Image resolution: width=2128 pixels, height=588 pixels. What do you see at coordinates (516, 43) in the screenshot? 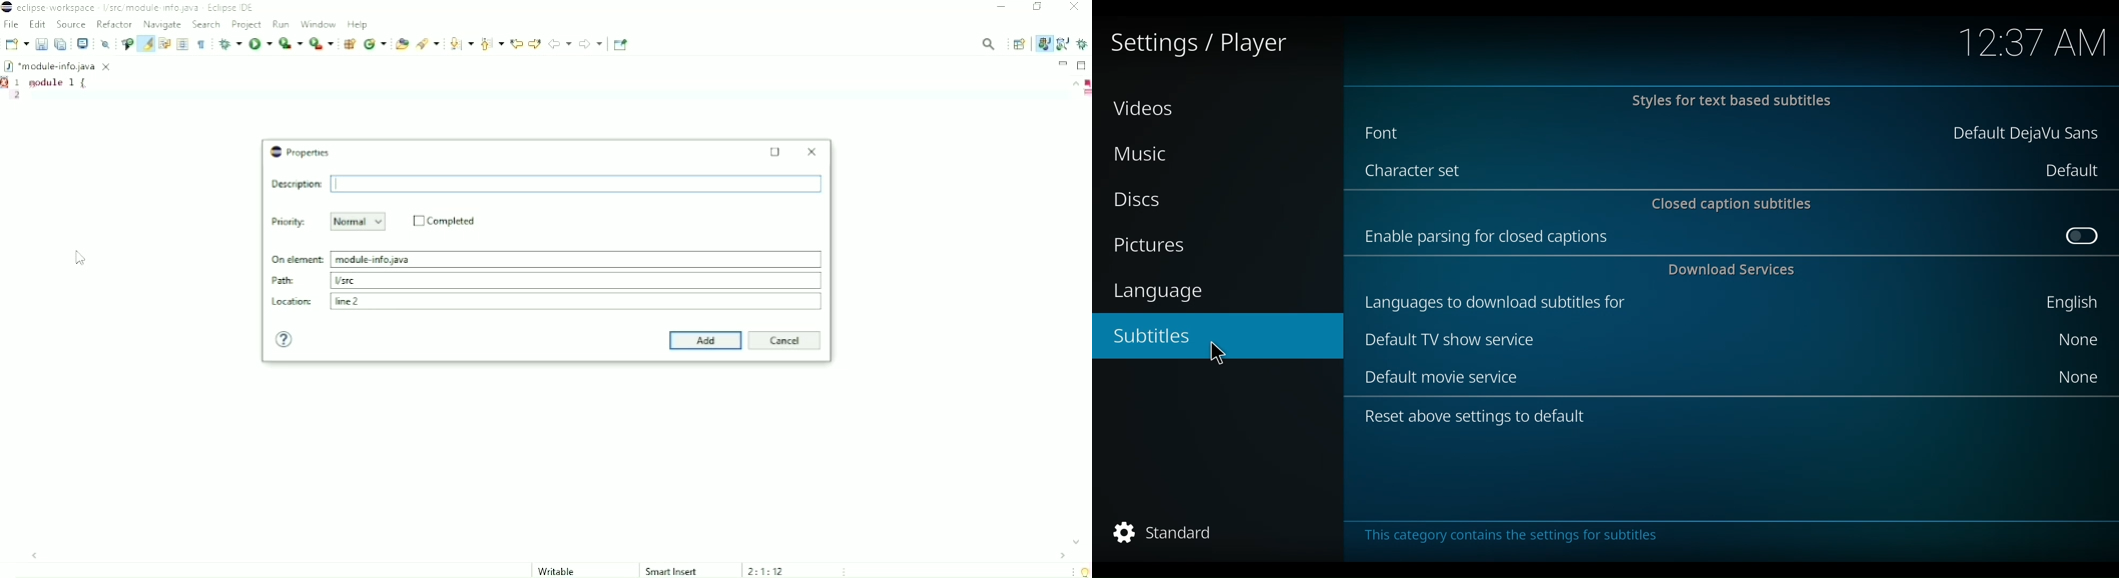
I see `Previous edit location` at bounding box center [516, 43].